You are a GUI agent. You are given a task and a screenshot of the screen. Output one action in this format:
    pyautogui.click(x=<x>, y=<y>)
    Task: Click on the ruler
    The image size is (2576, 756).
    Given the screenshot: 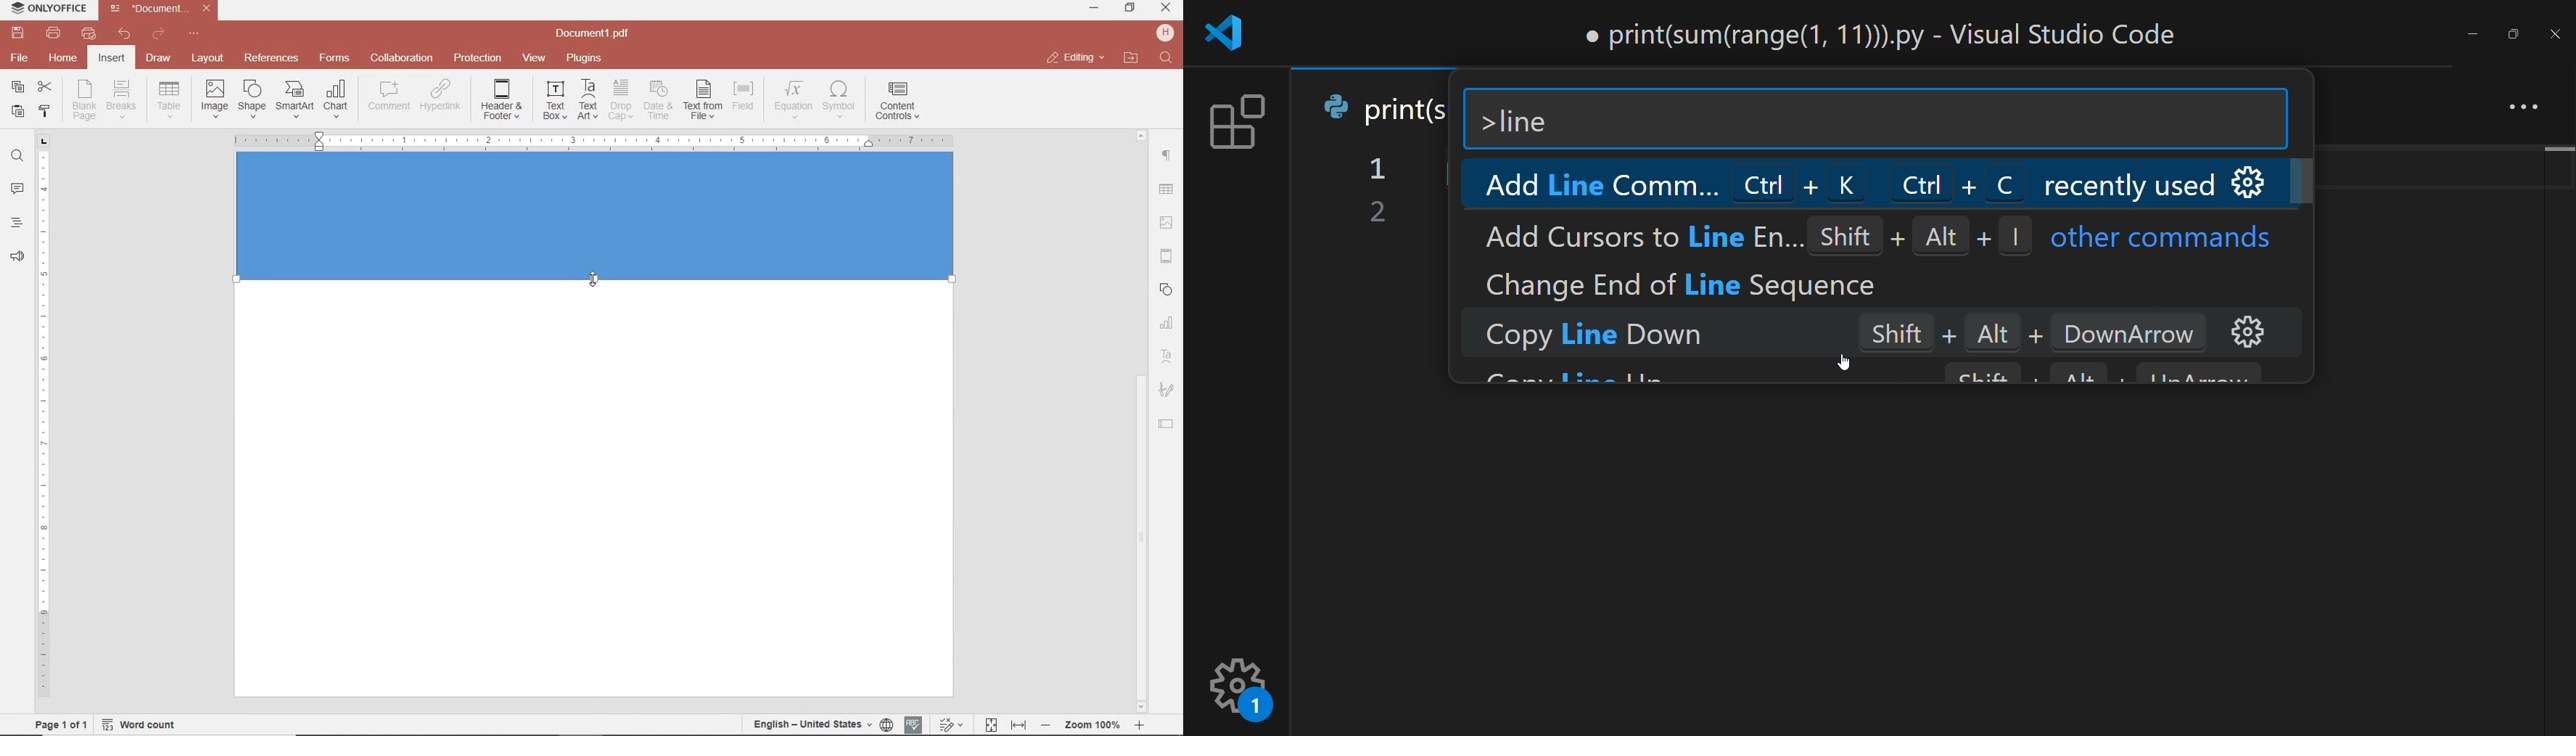 What is the action you would take?
    pyautogui.click(x=44, y=431)
    